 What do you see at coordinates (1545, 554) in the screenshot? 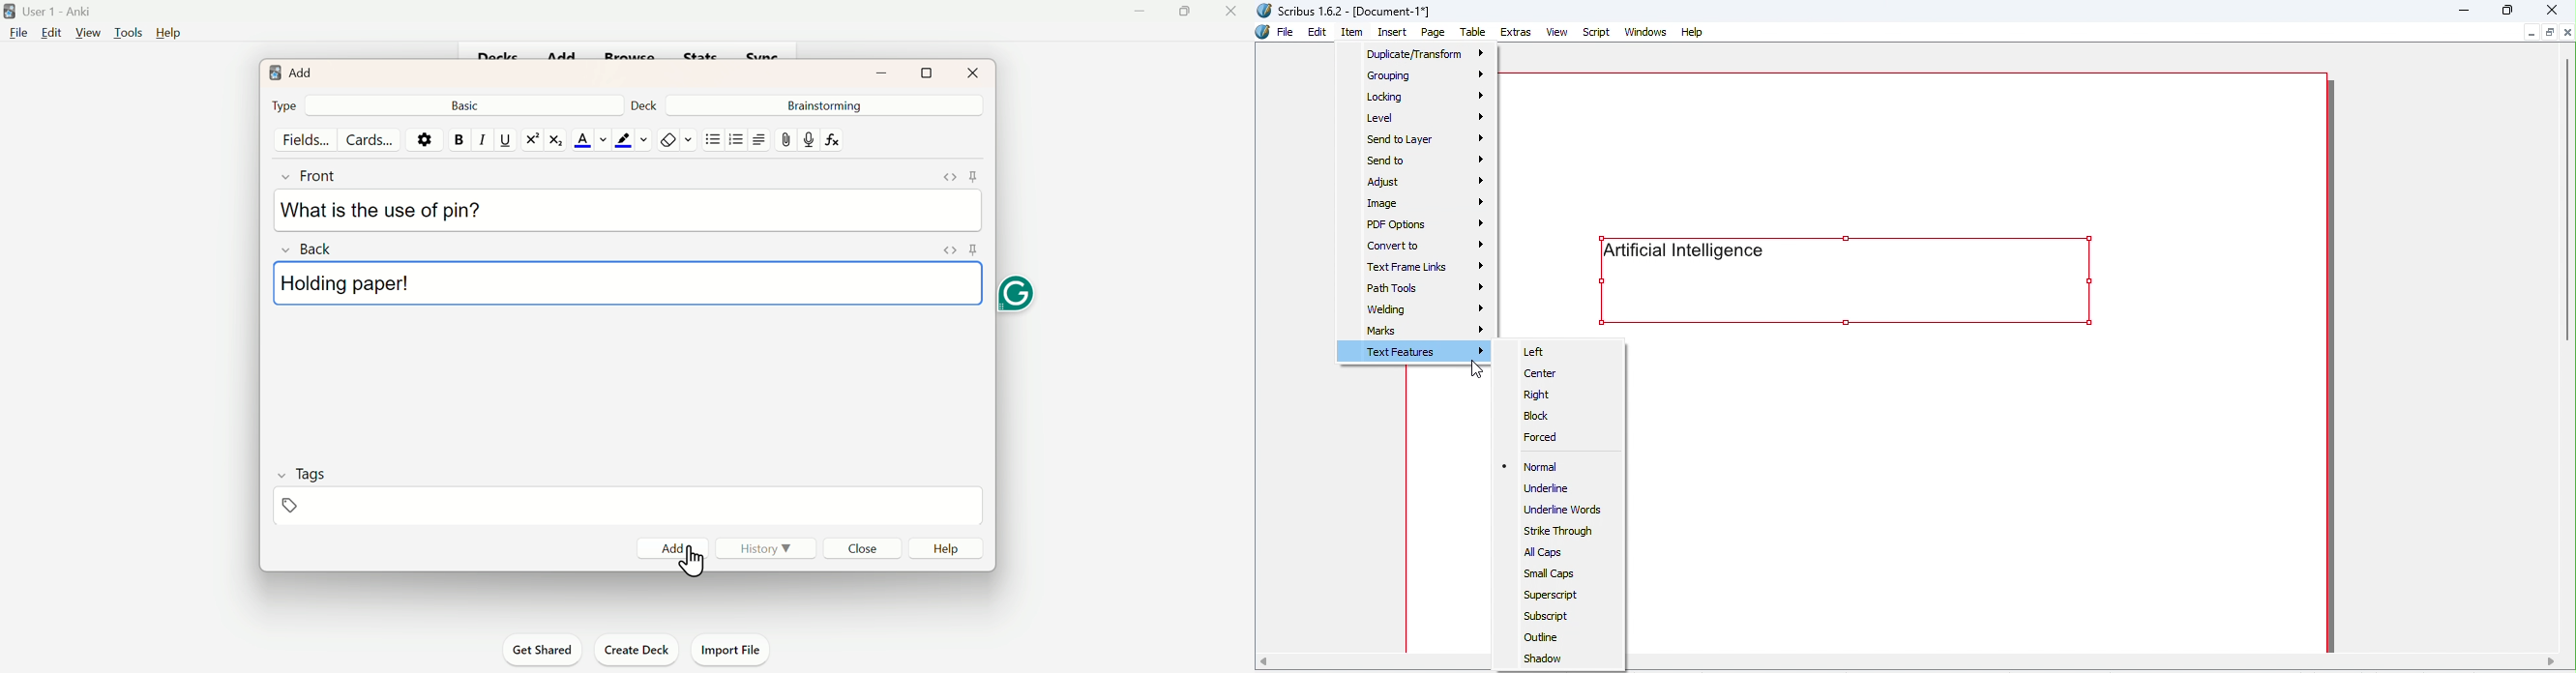
I see `All caps` at bounding box center [1545, 554].